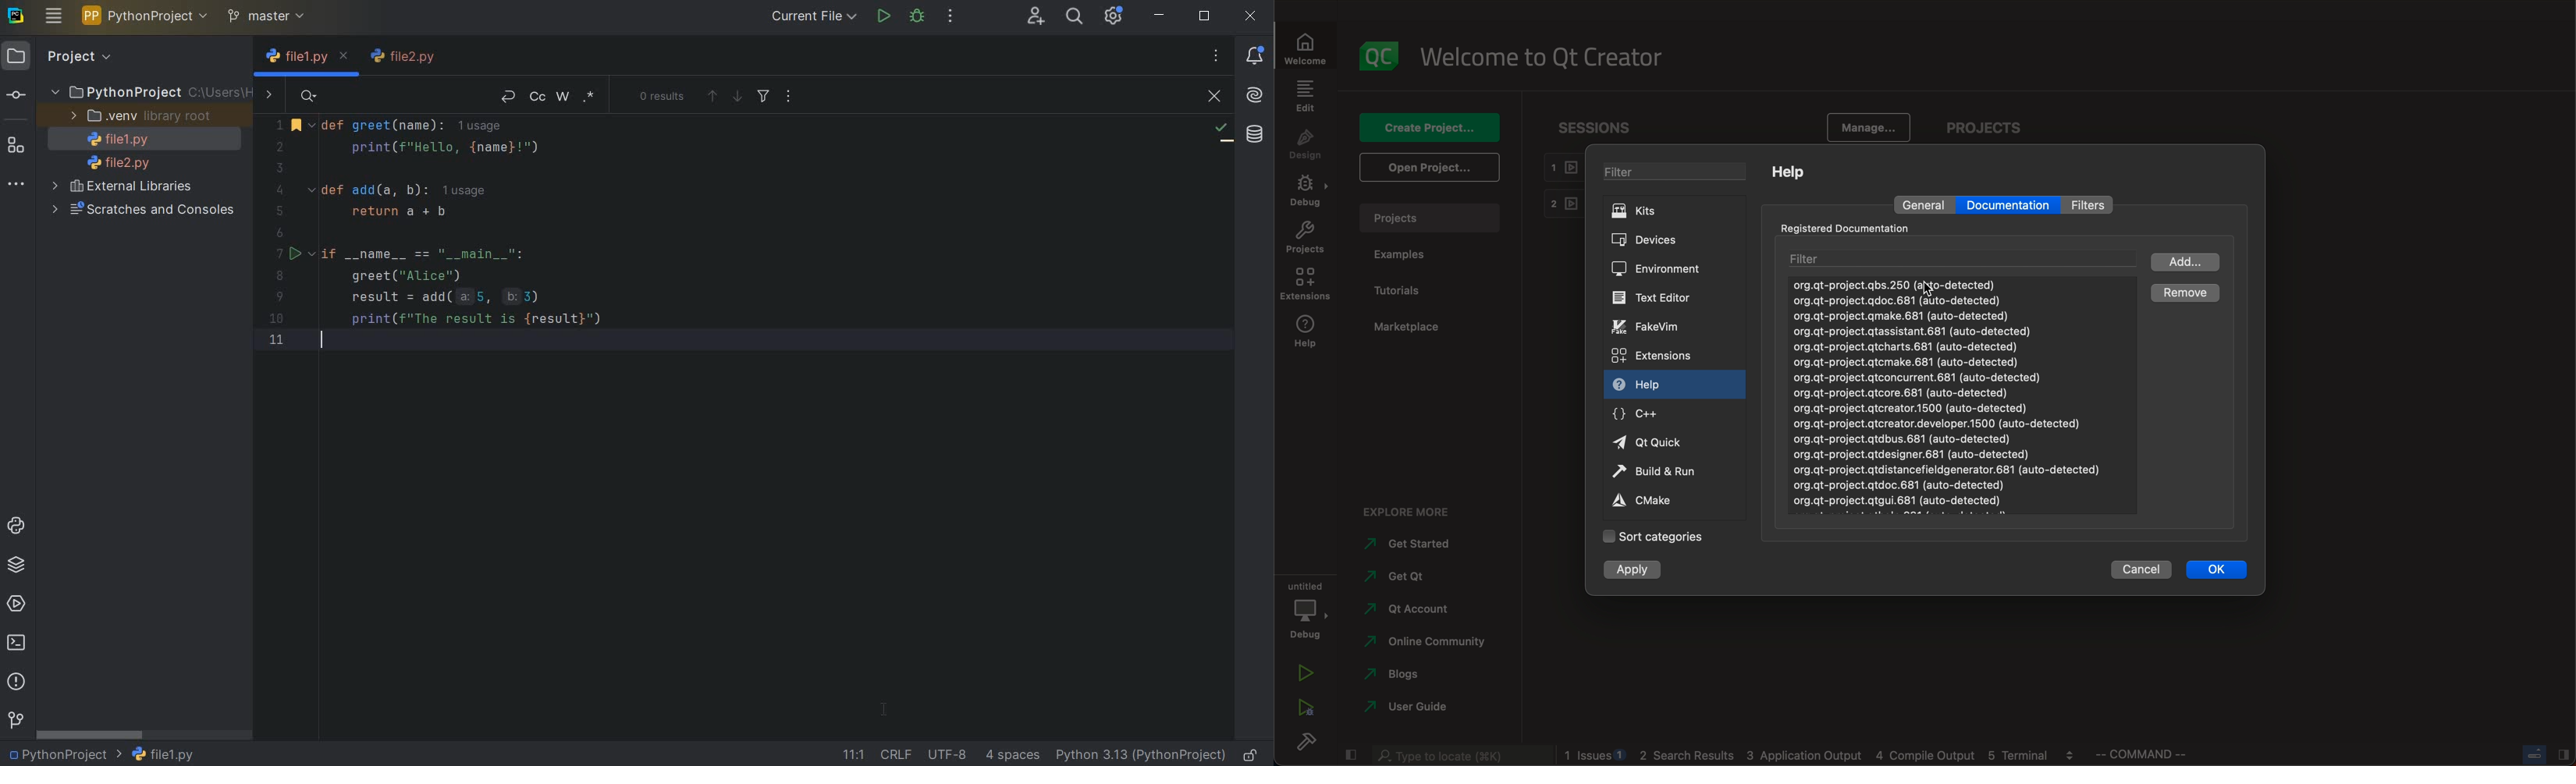 The height and width of the screenshot is (784, 2576). I want to click on blogs, so click(1407, 676).